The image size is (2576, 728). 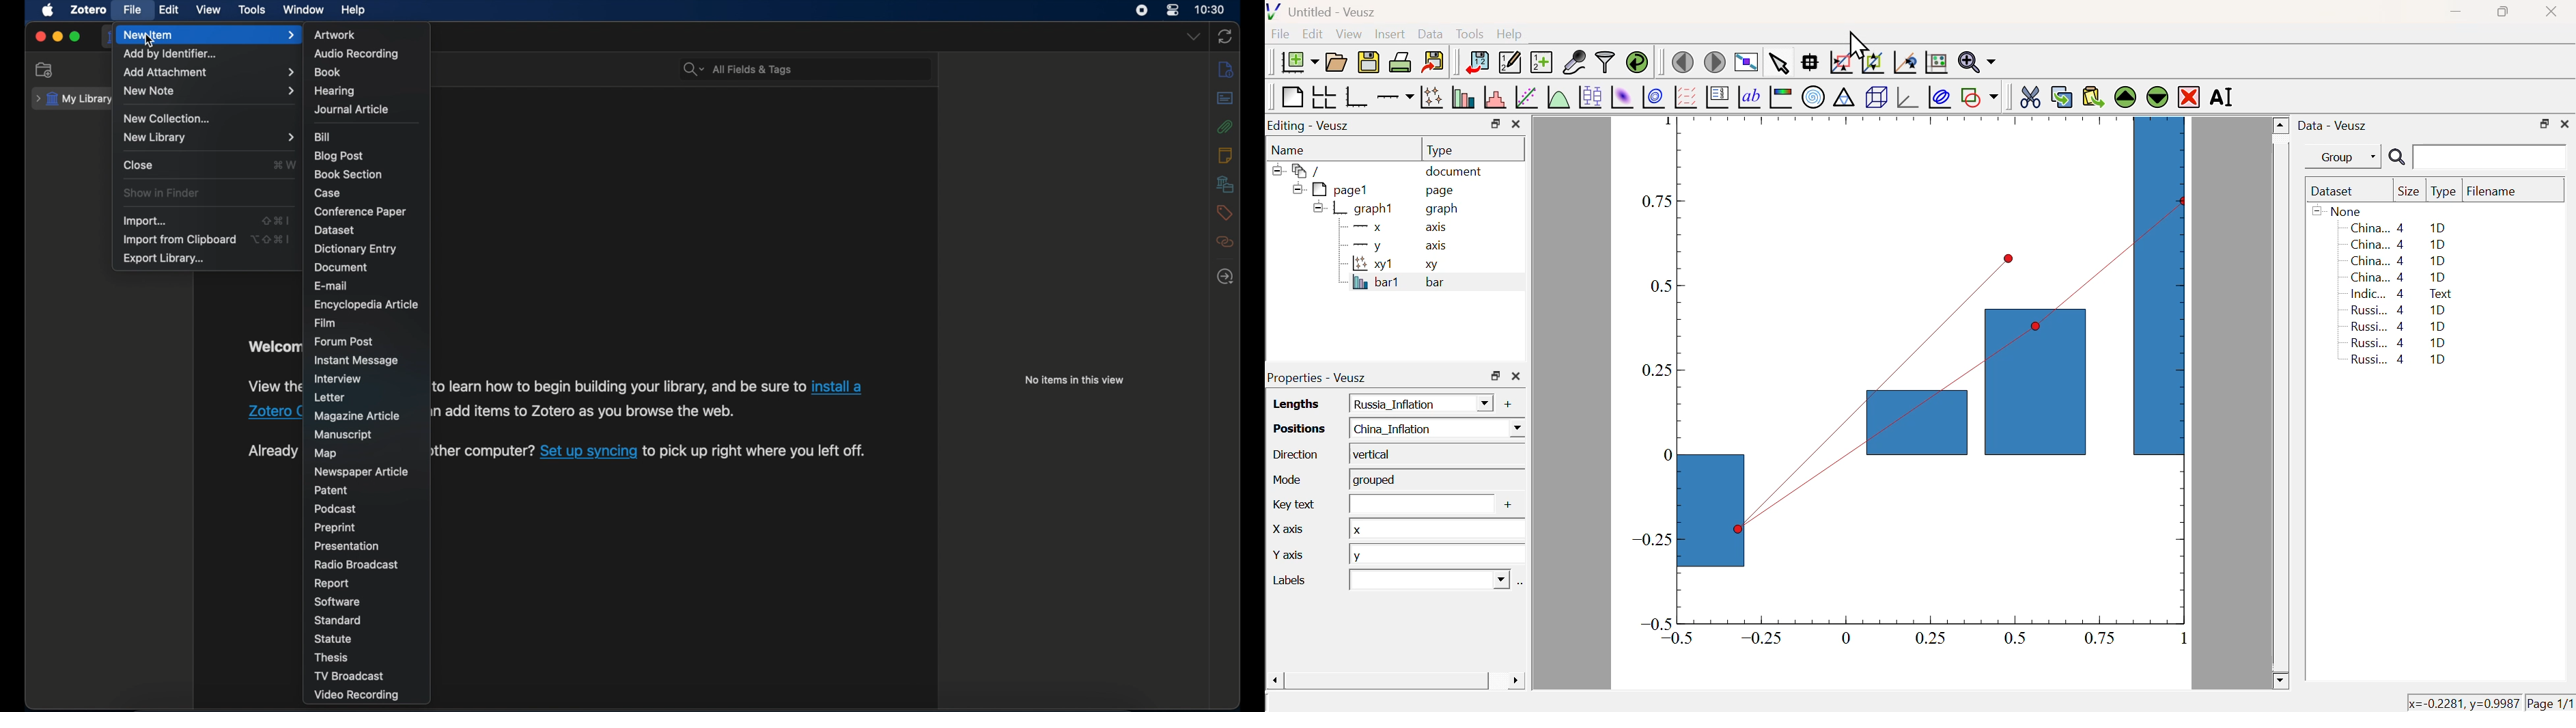 I want to click on Save, so click(x=1369, y=63).